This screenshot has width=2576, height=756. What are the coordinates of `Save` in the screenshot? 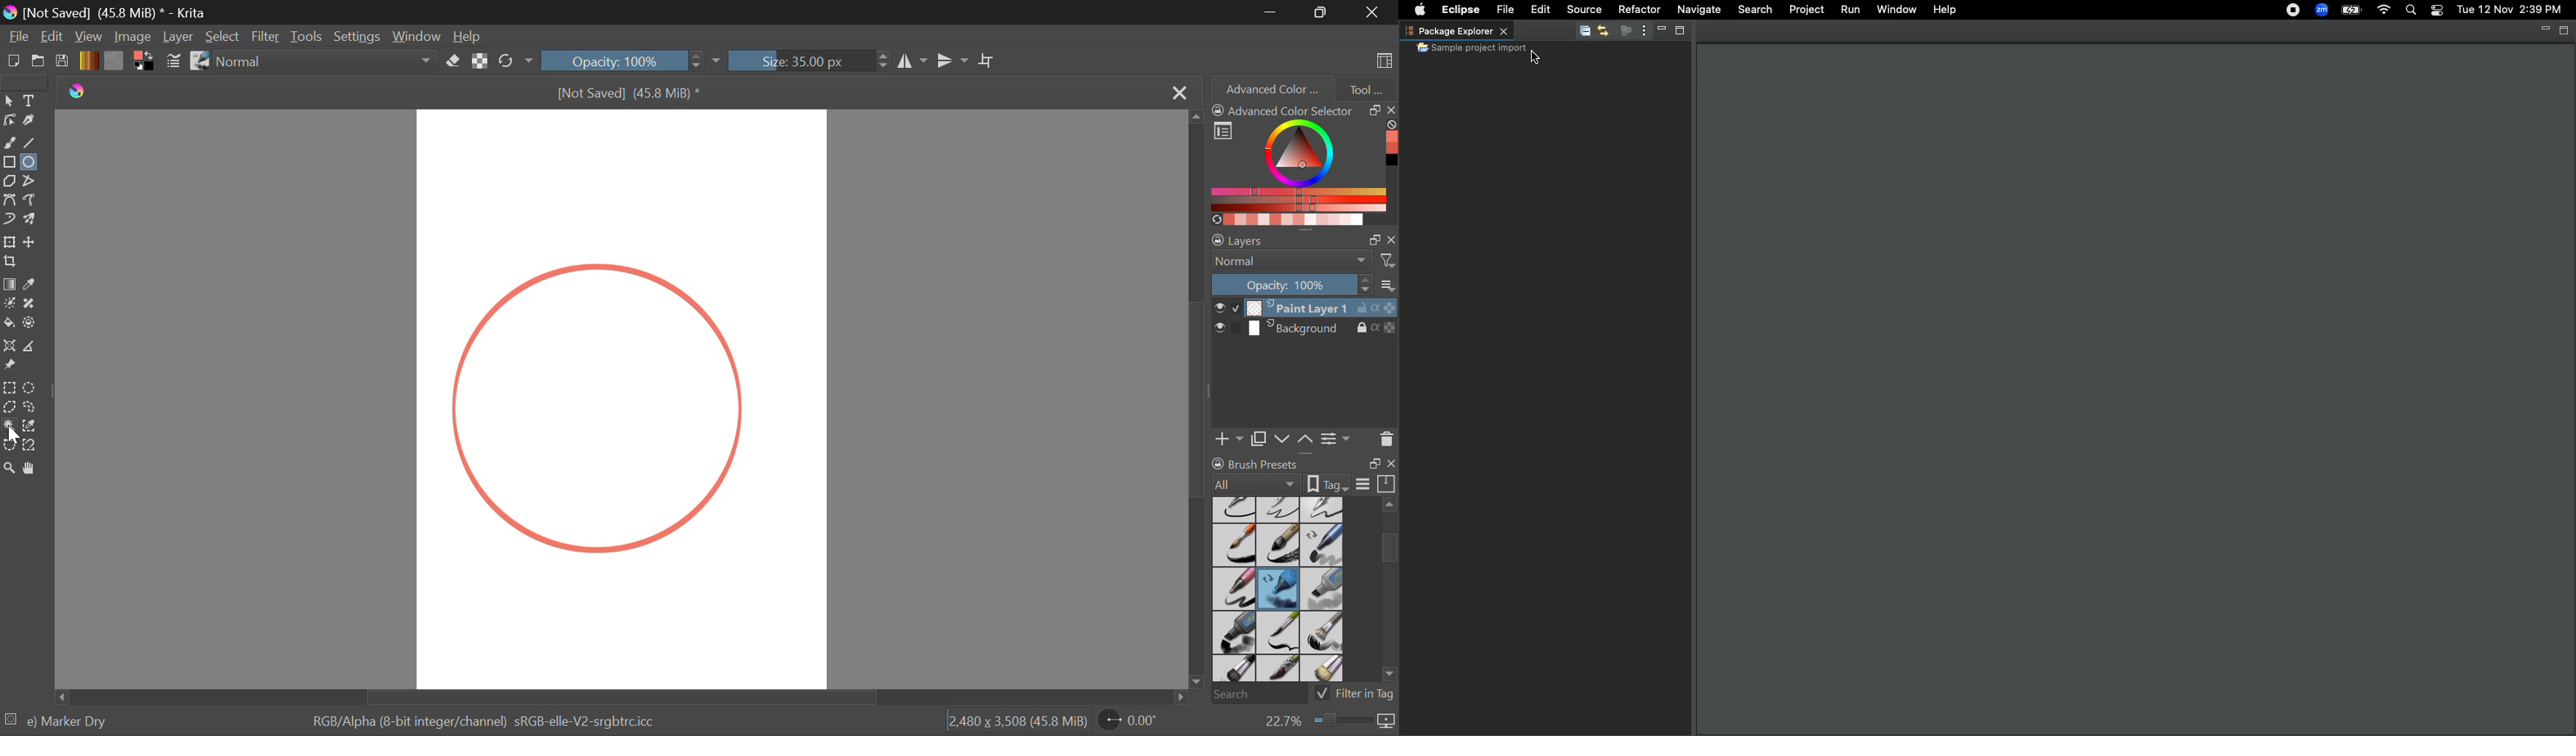 It's located at (63, 62).